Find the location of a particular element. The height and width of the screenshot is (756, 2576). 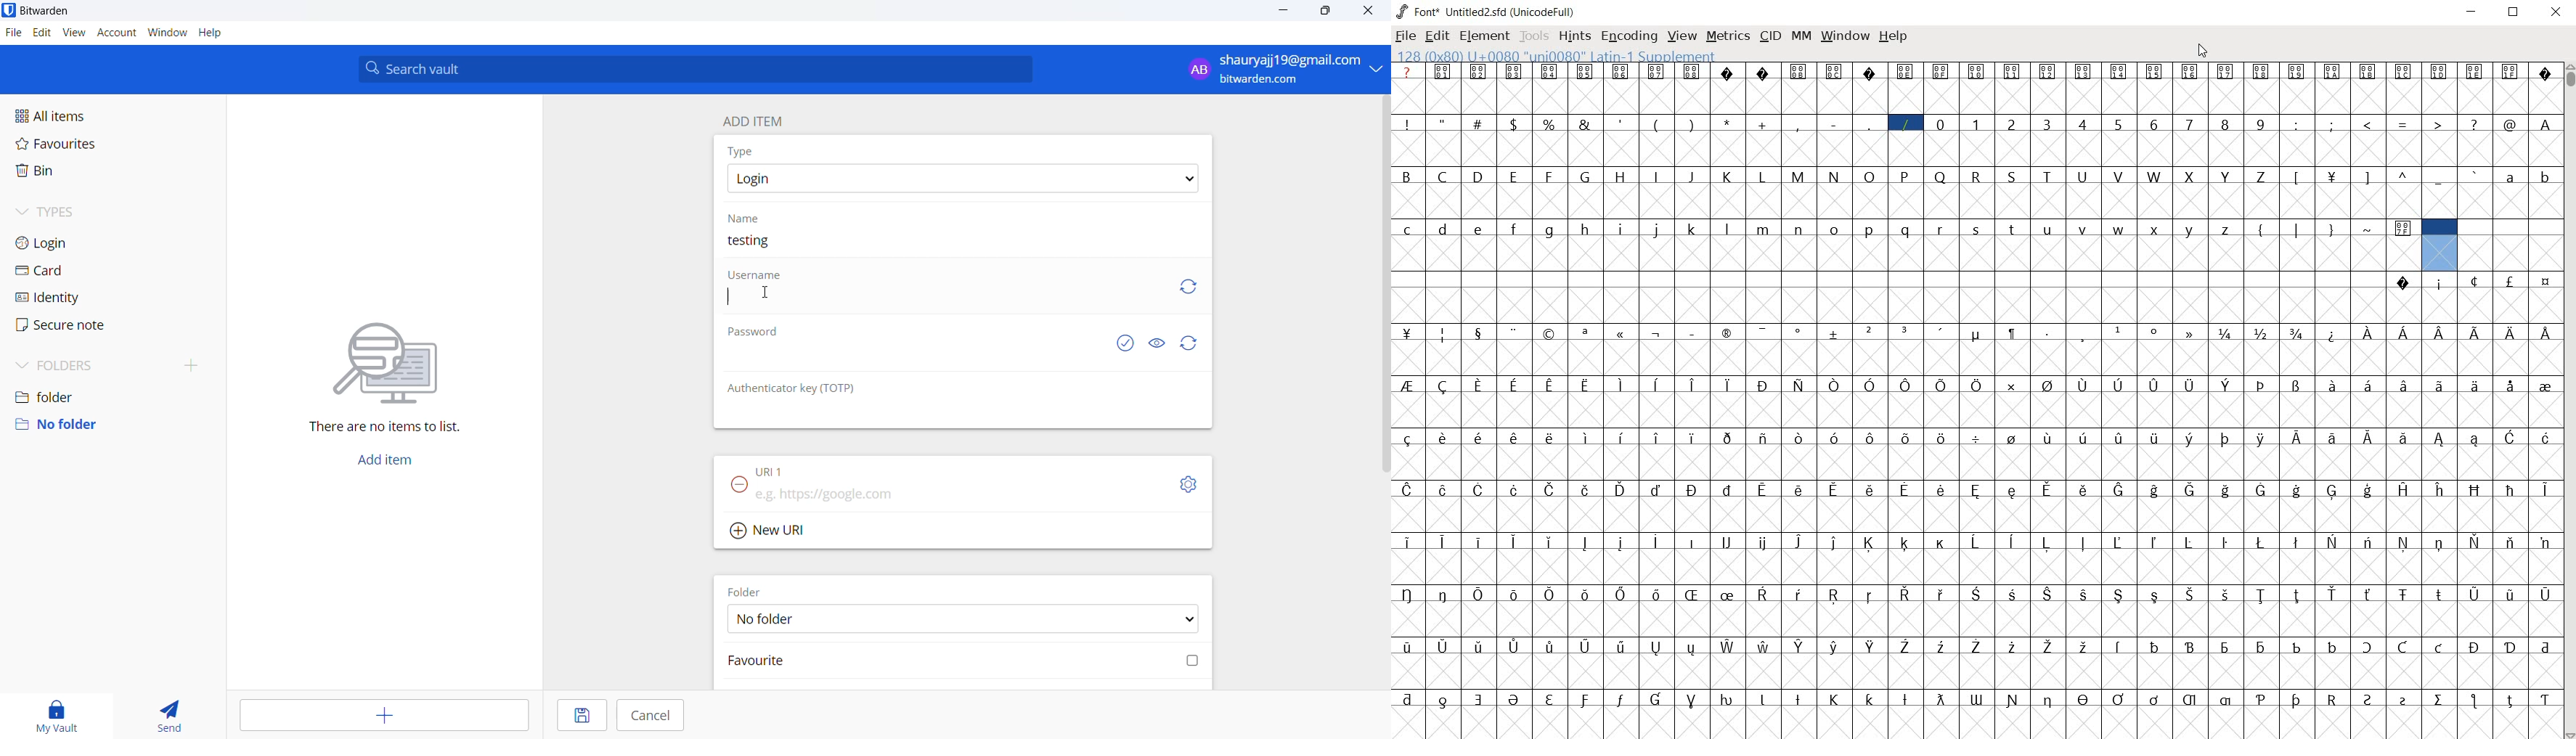

identity is located at coordinates (70, 298).